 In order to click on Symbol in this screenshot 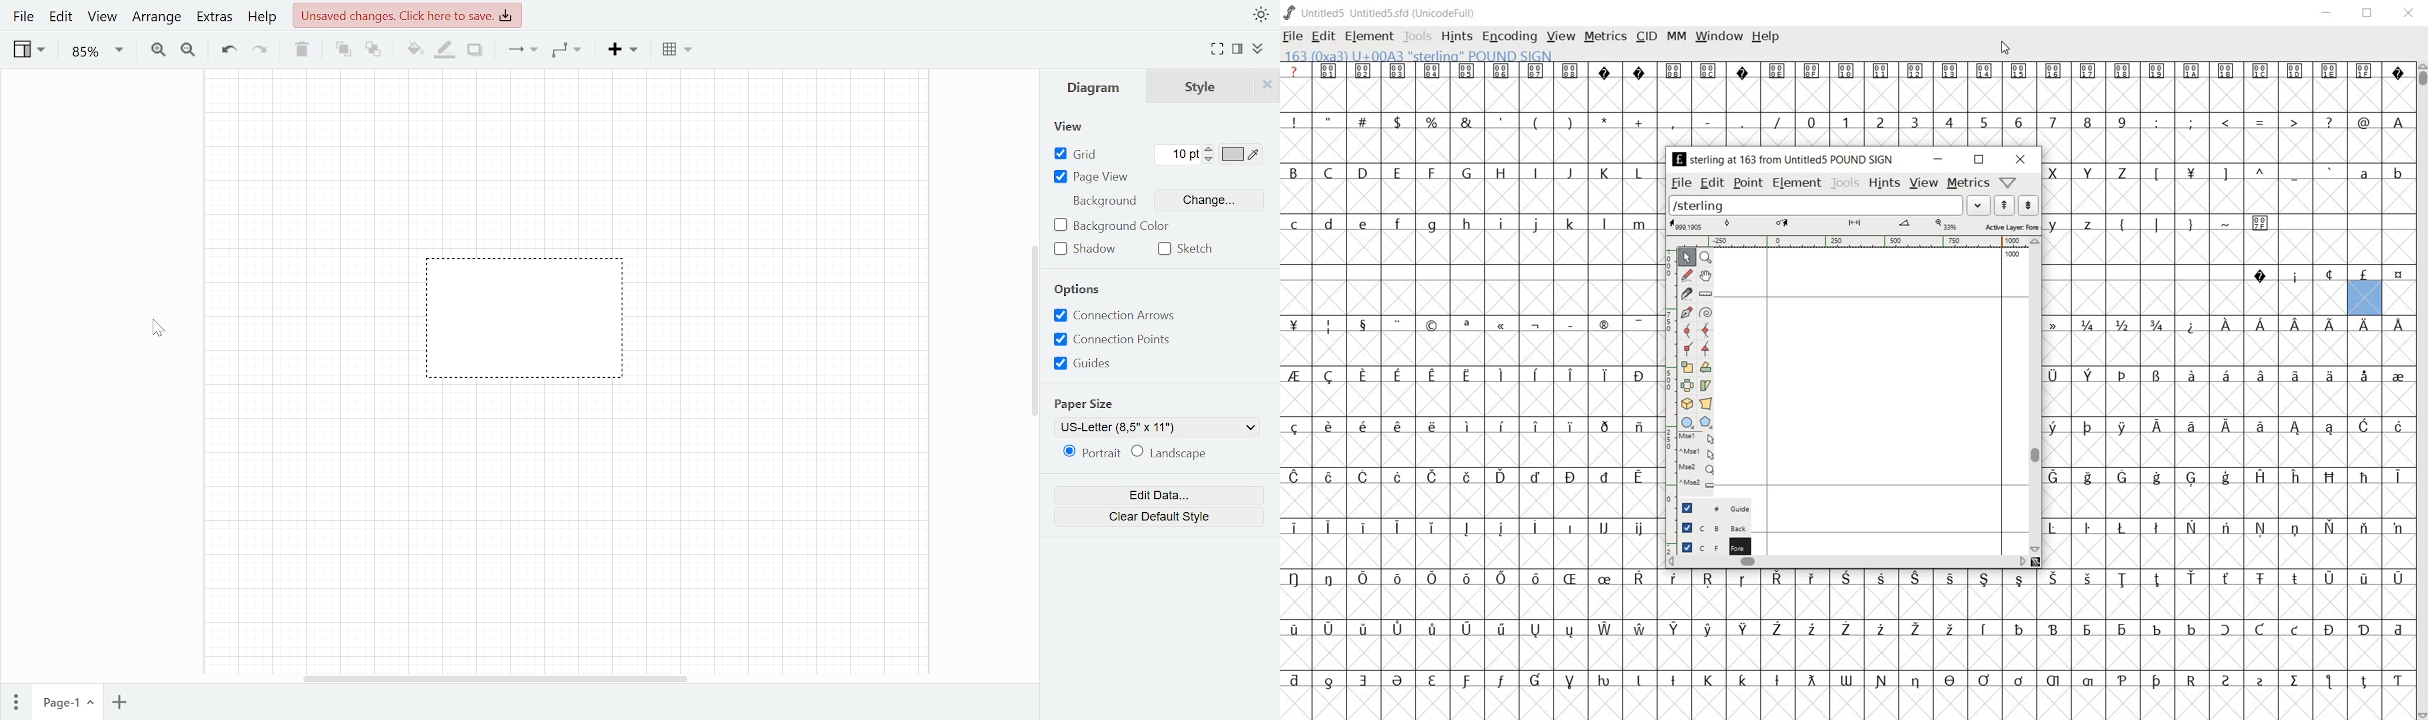, I will do `click(1915, 580)`.